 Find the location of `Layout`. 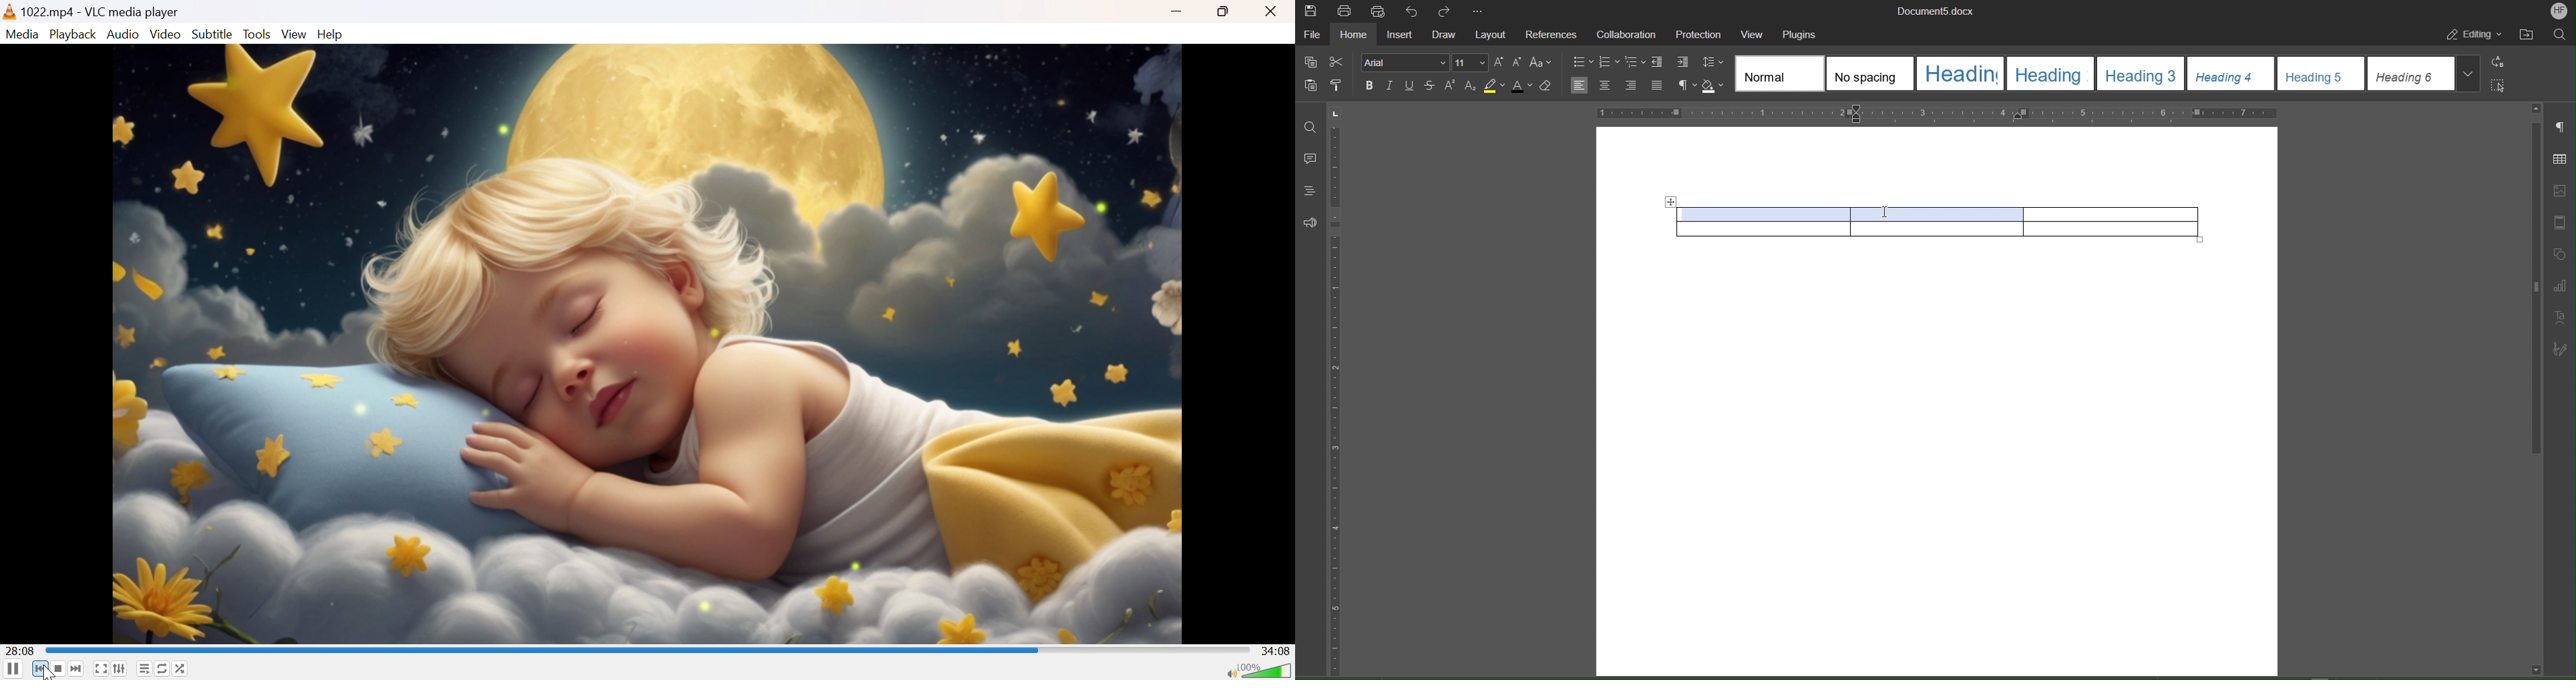

Layout is located at coordinates (1493, 37).